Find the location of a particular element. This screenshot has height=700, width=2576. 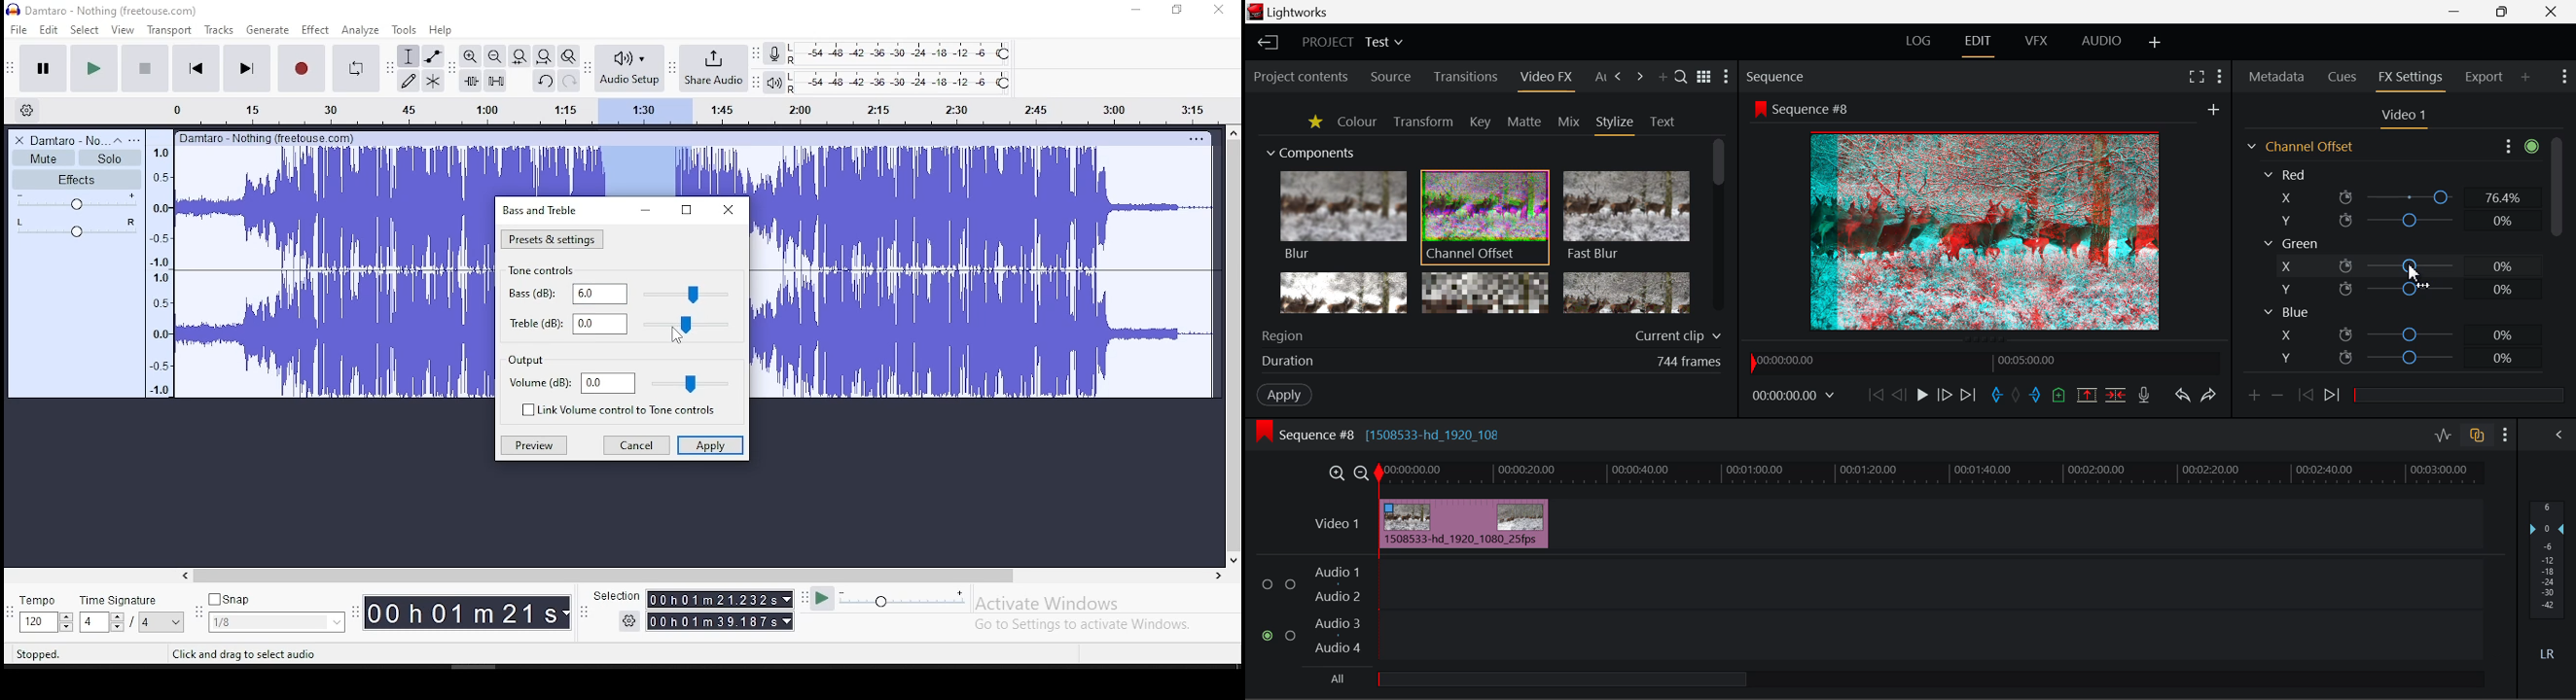

Restore Down is located at coordinates (2459, 12).